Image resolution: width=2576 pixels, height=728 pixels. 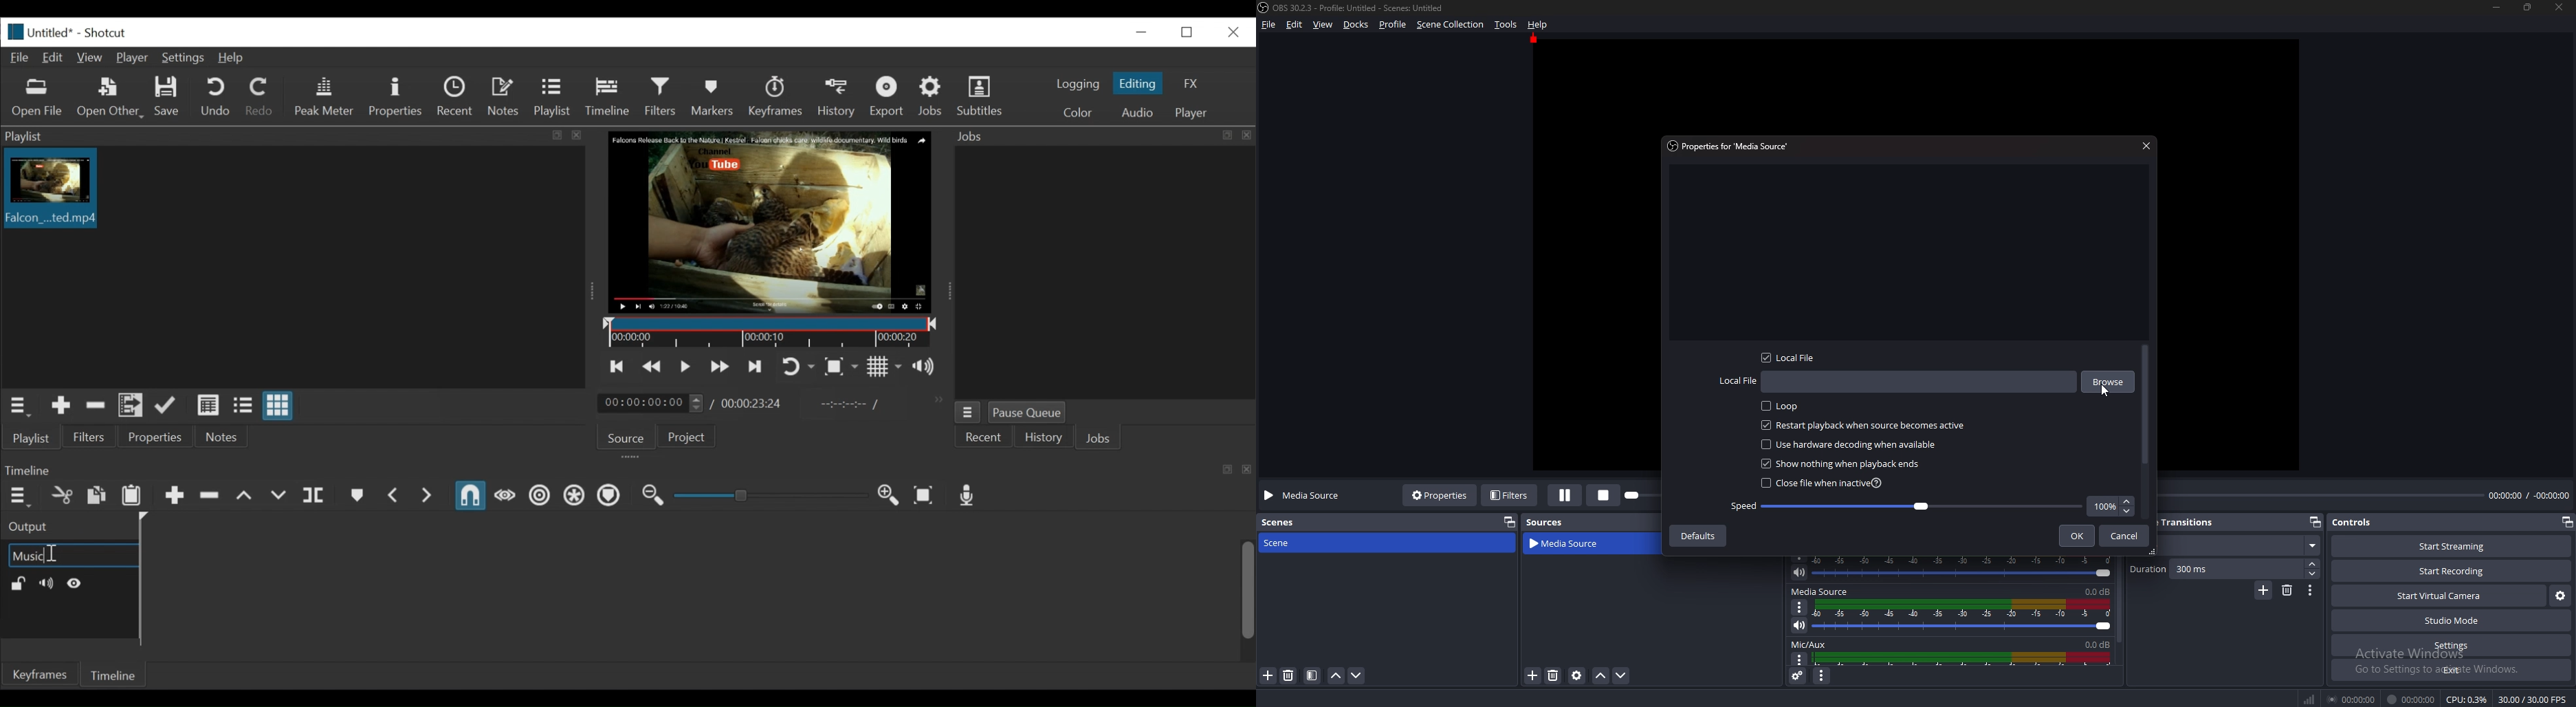 I want to click on Scroll bar, so click(x=2146, y=406).